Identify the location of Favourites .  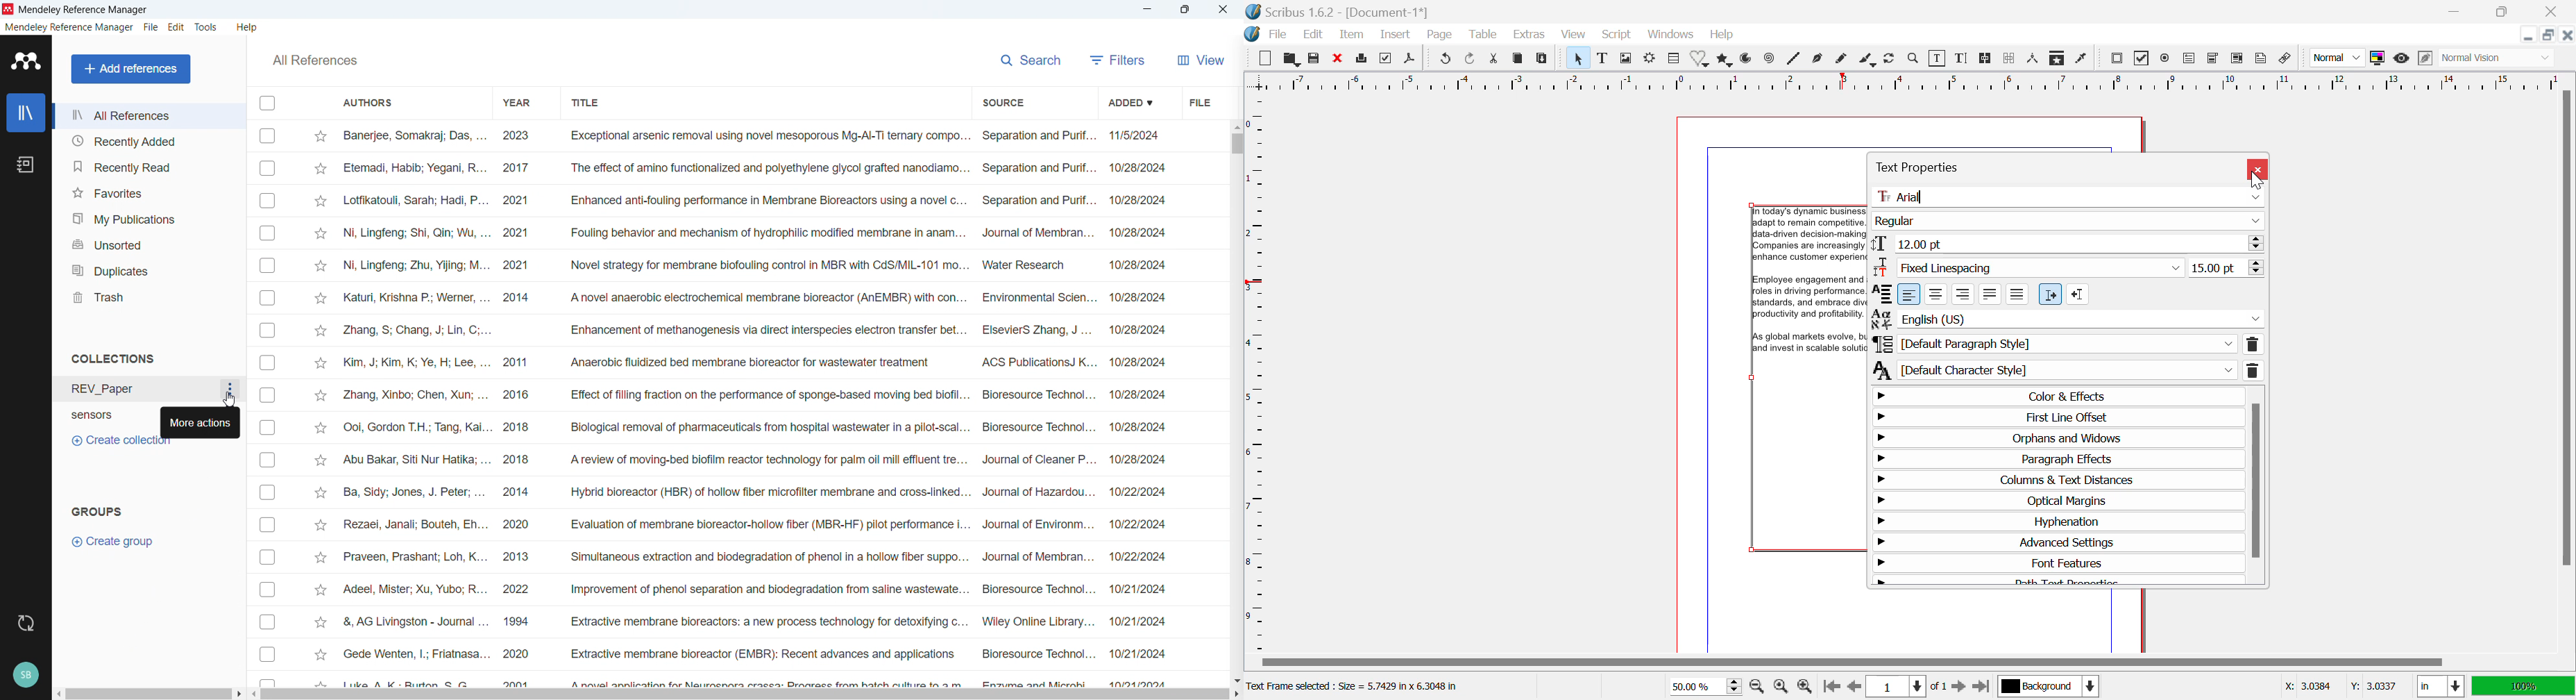
(148, 191).